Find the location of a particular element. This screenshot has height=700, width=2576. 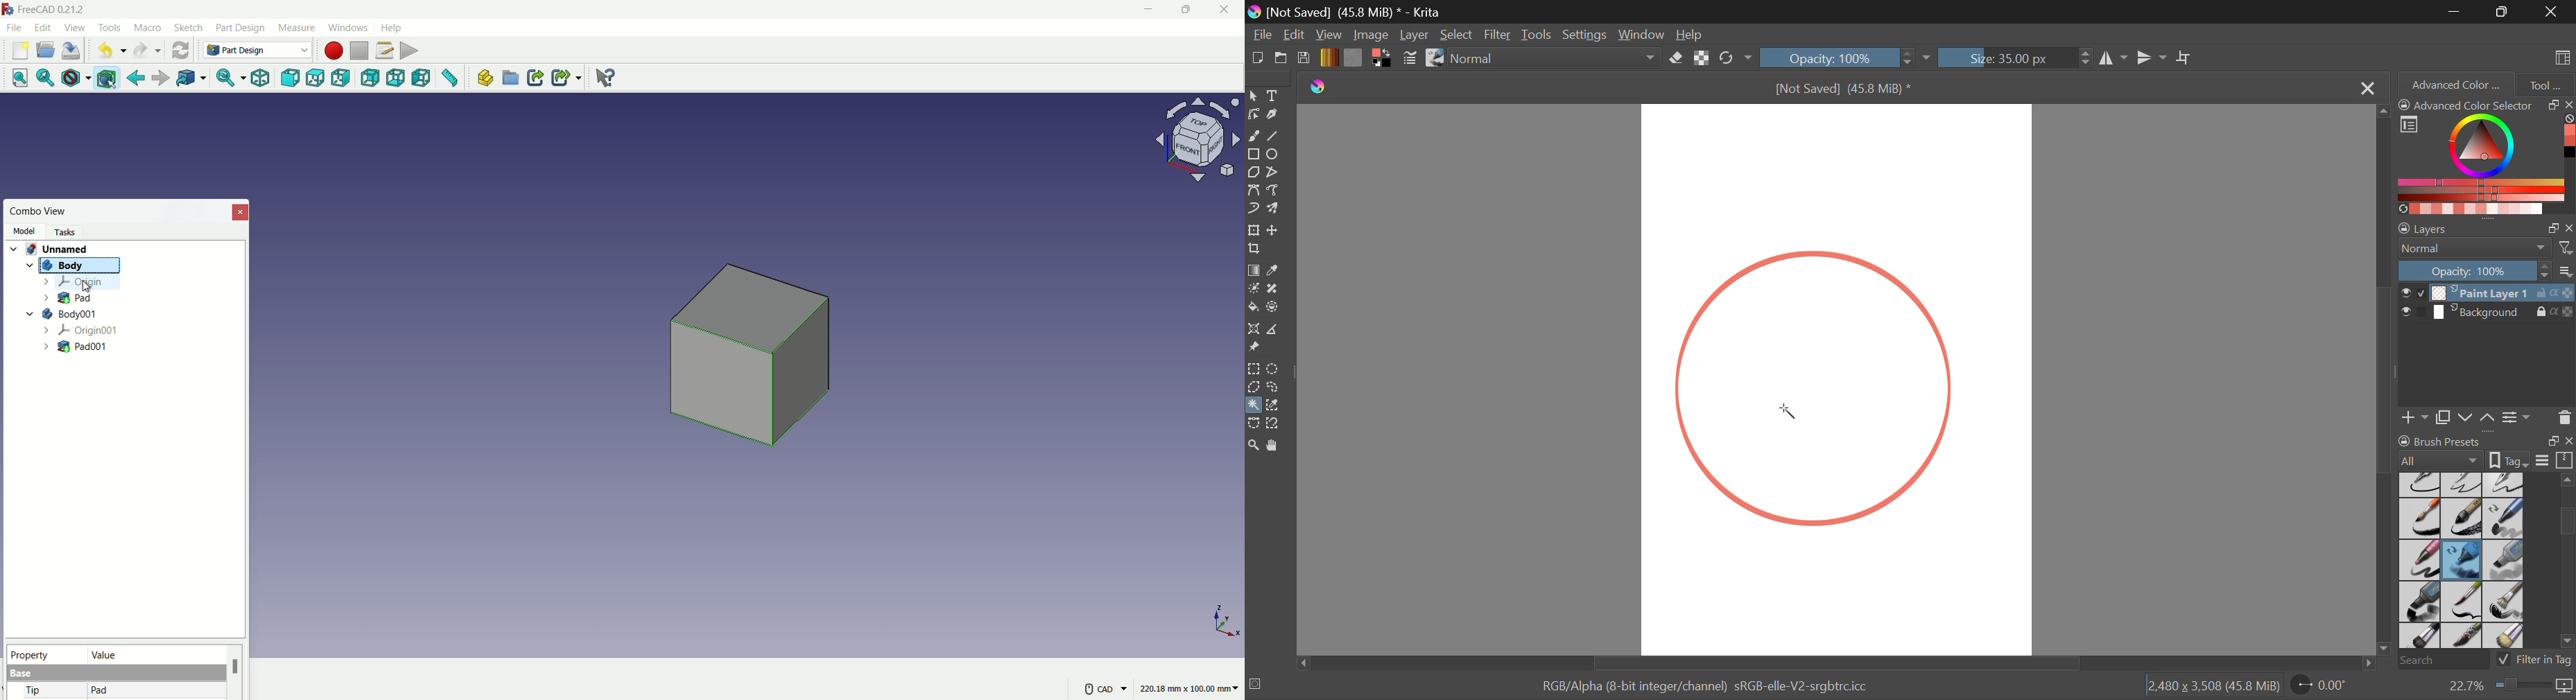

pad is located at coordinates (100, 691).